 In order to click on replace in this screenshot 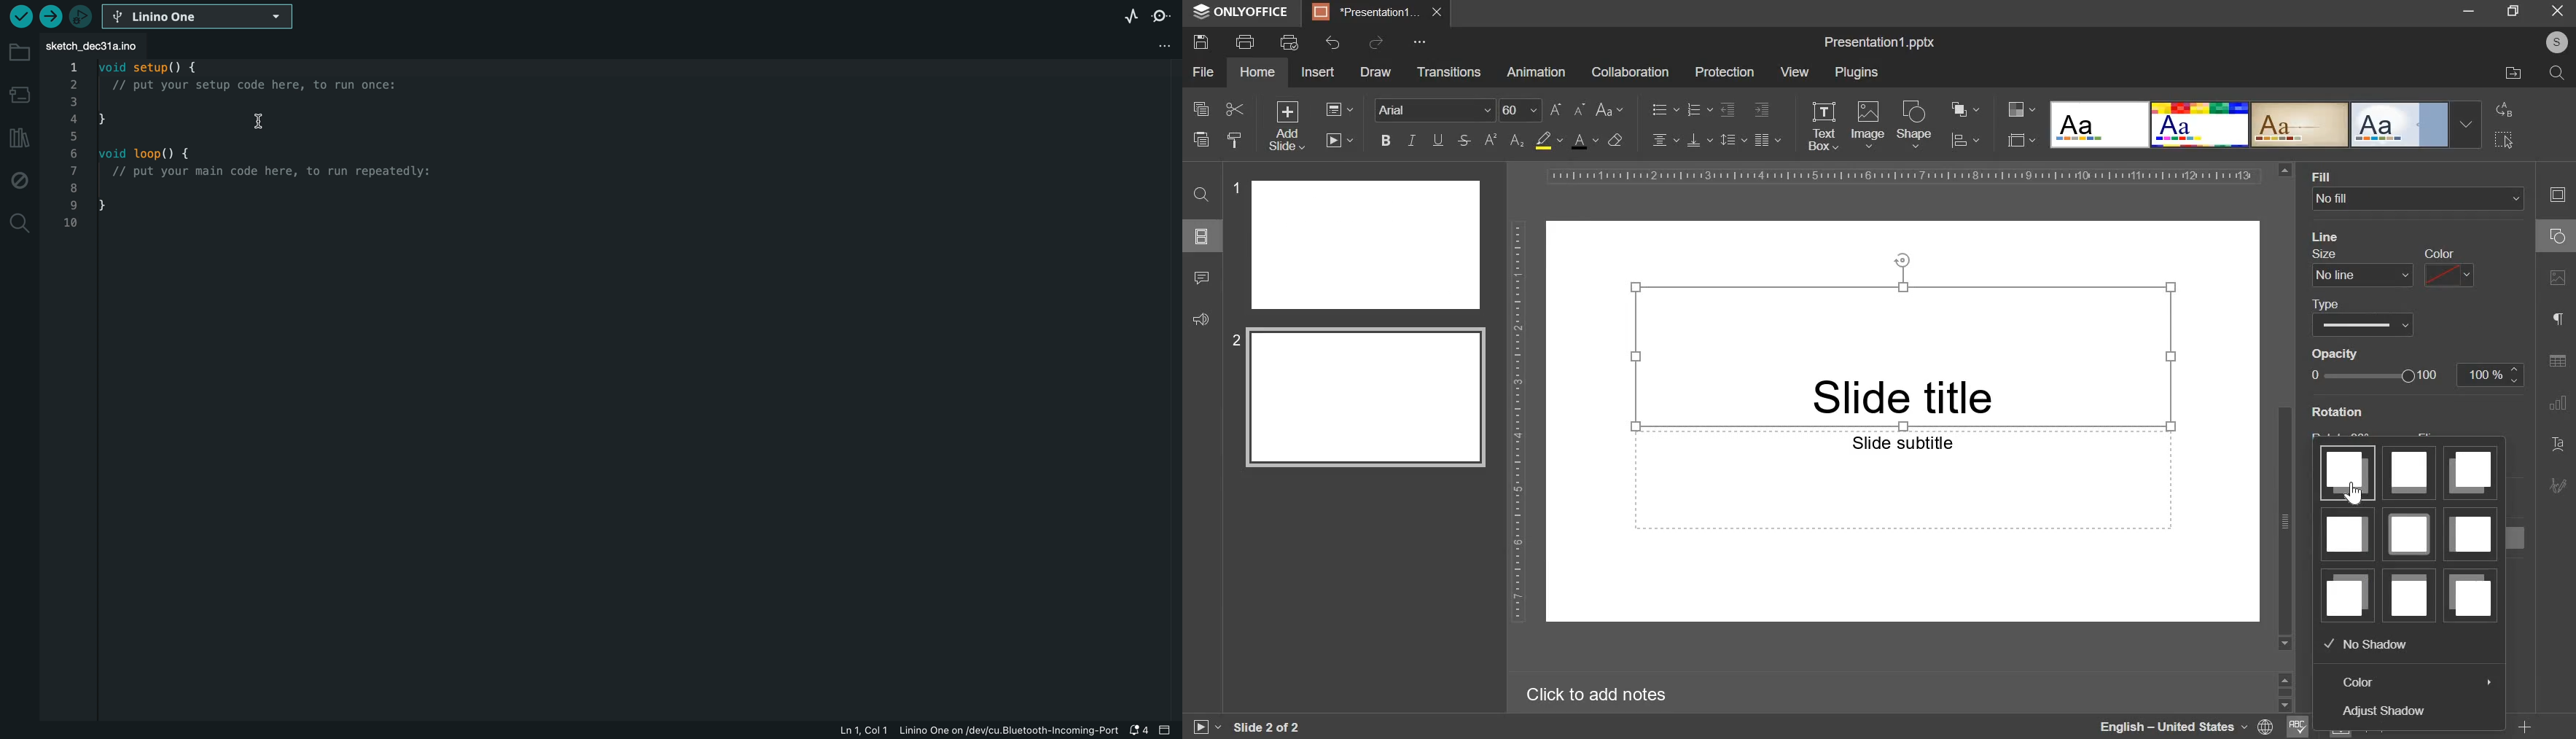, I will do `click(2501, 109)`.